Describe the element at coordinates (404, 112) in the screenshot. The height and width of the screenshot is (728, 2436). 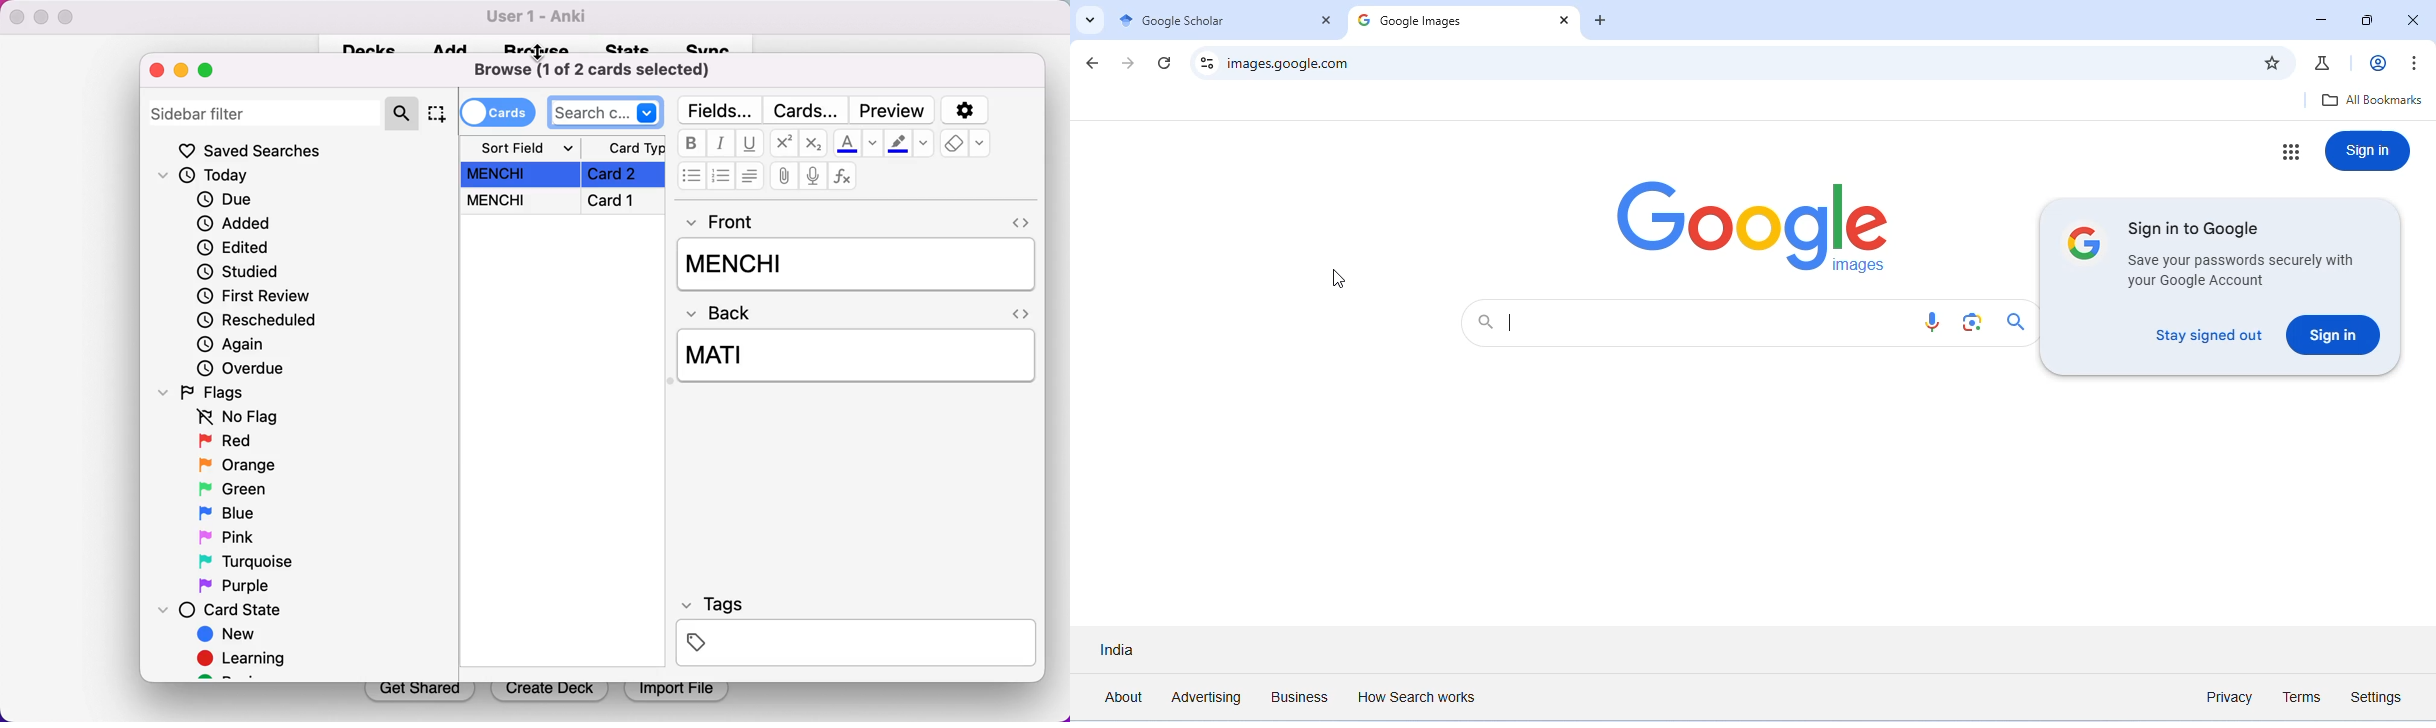
I see `search filter` at that location.